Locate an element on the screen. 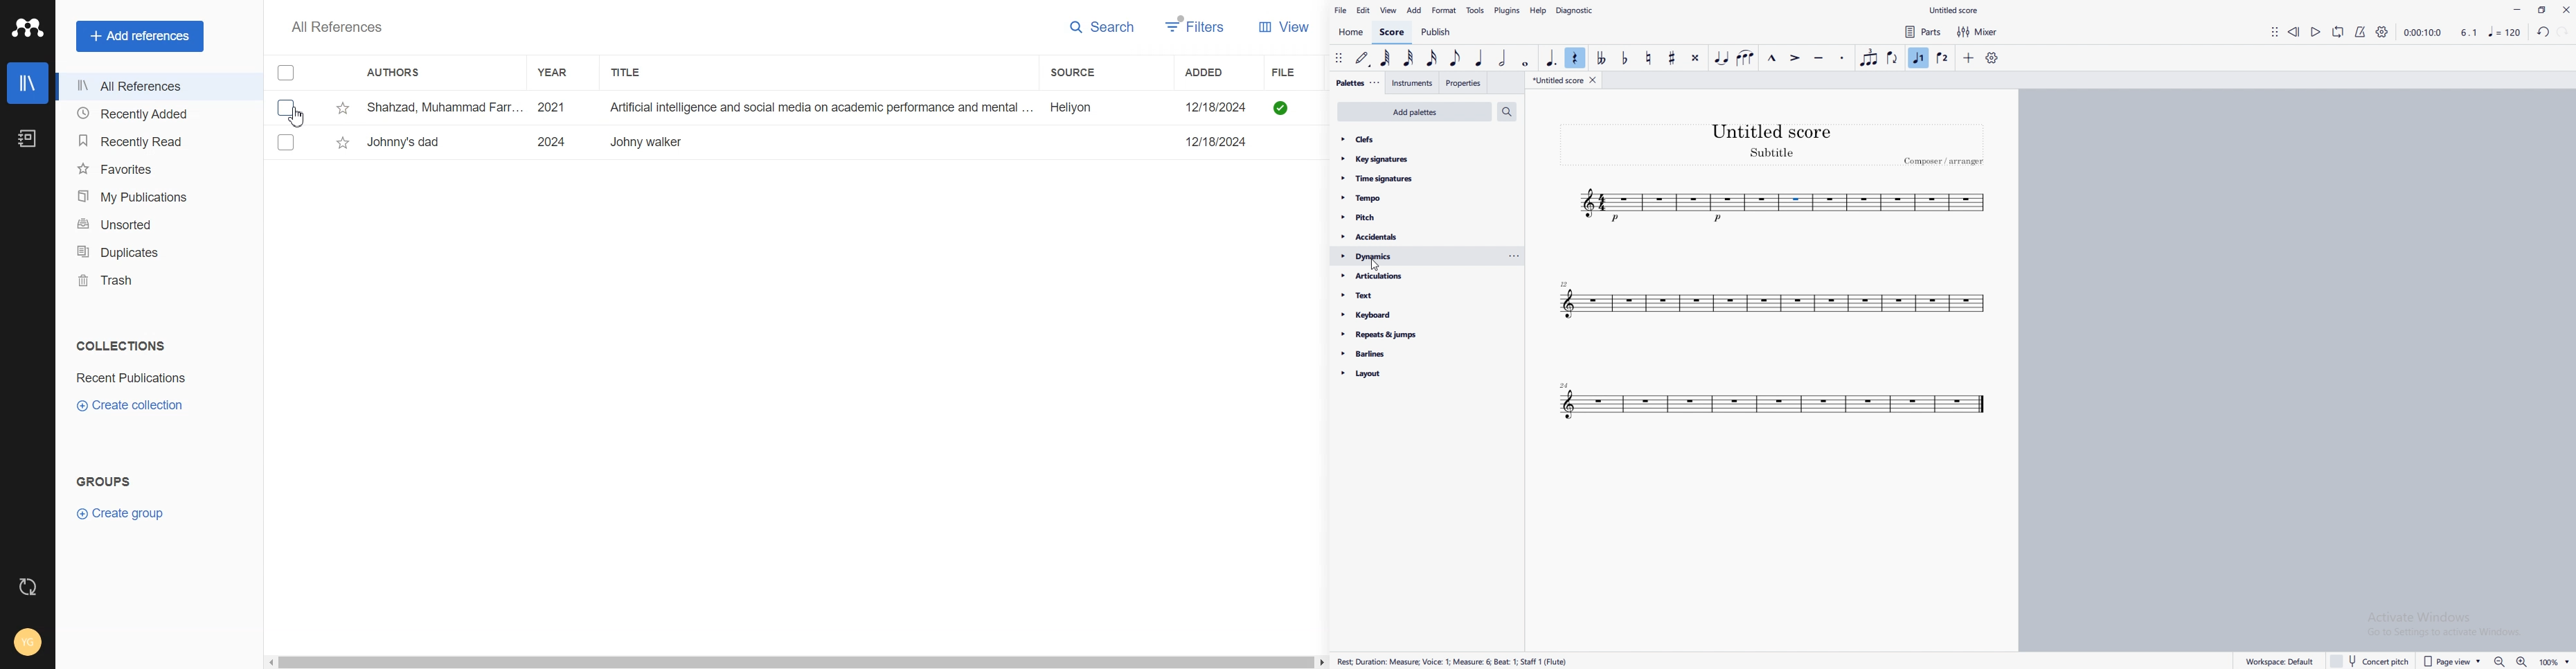  File is located at coordinates (1300, 73).